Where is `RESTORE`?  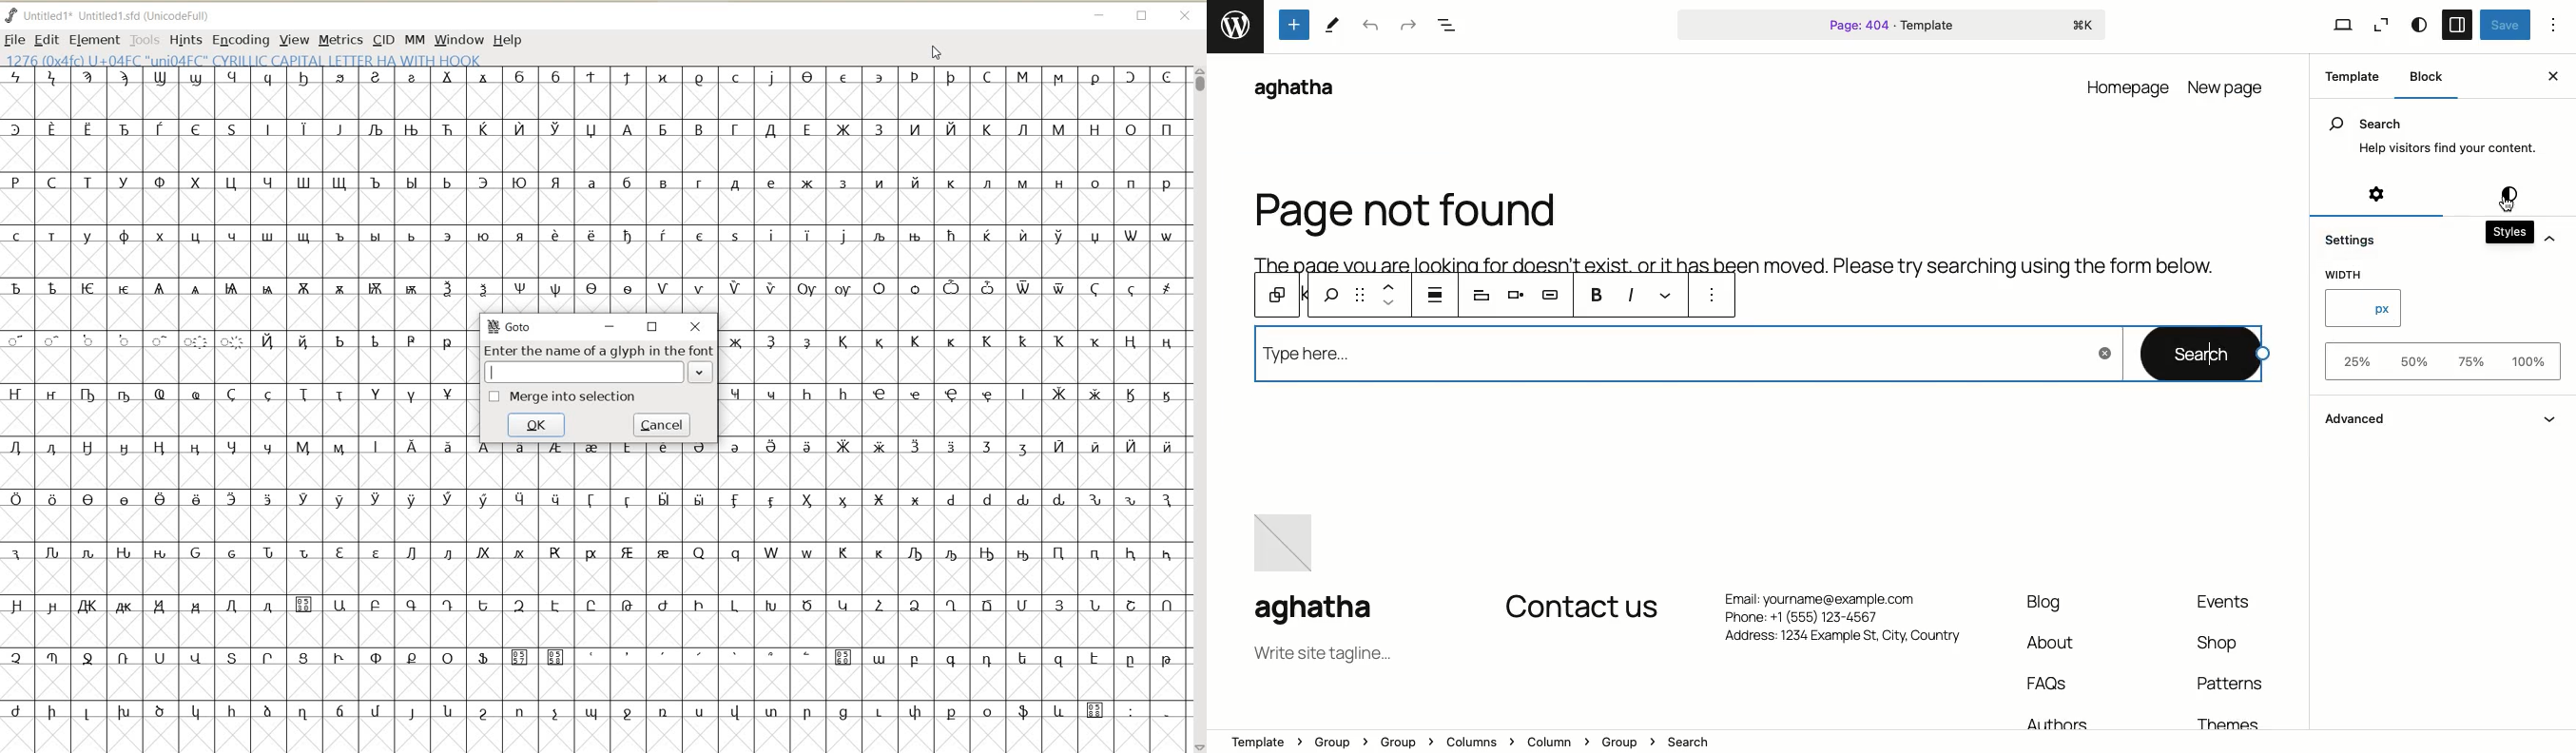
RESTORE is located at coordinates (1142, 17).